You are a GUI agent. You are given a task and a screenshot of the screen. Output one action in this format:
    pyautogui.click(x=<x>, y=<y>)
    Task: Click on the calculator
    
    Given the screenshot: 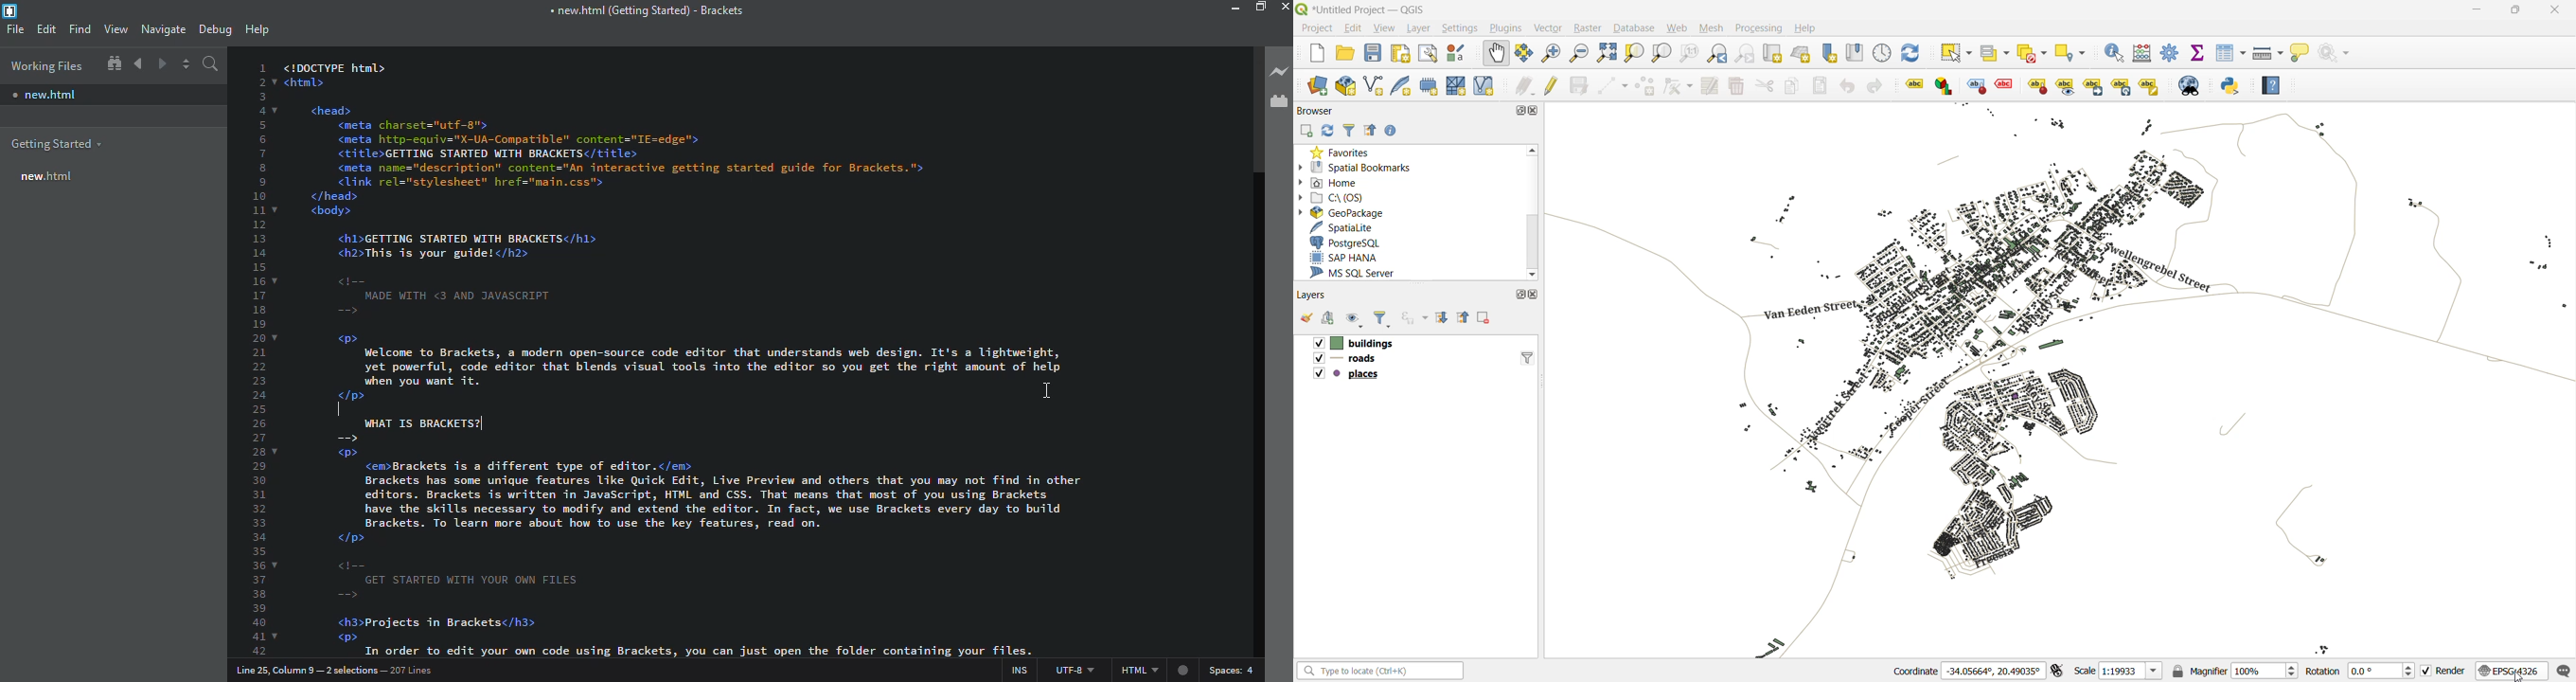 What is the action you would take?
    pyautogui.click(x=2143, y=54)
    